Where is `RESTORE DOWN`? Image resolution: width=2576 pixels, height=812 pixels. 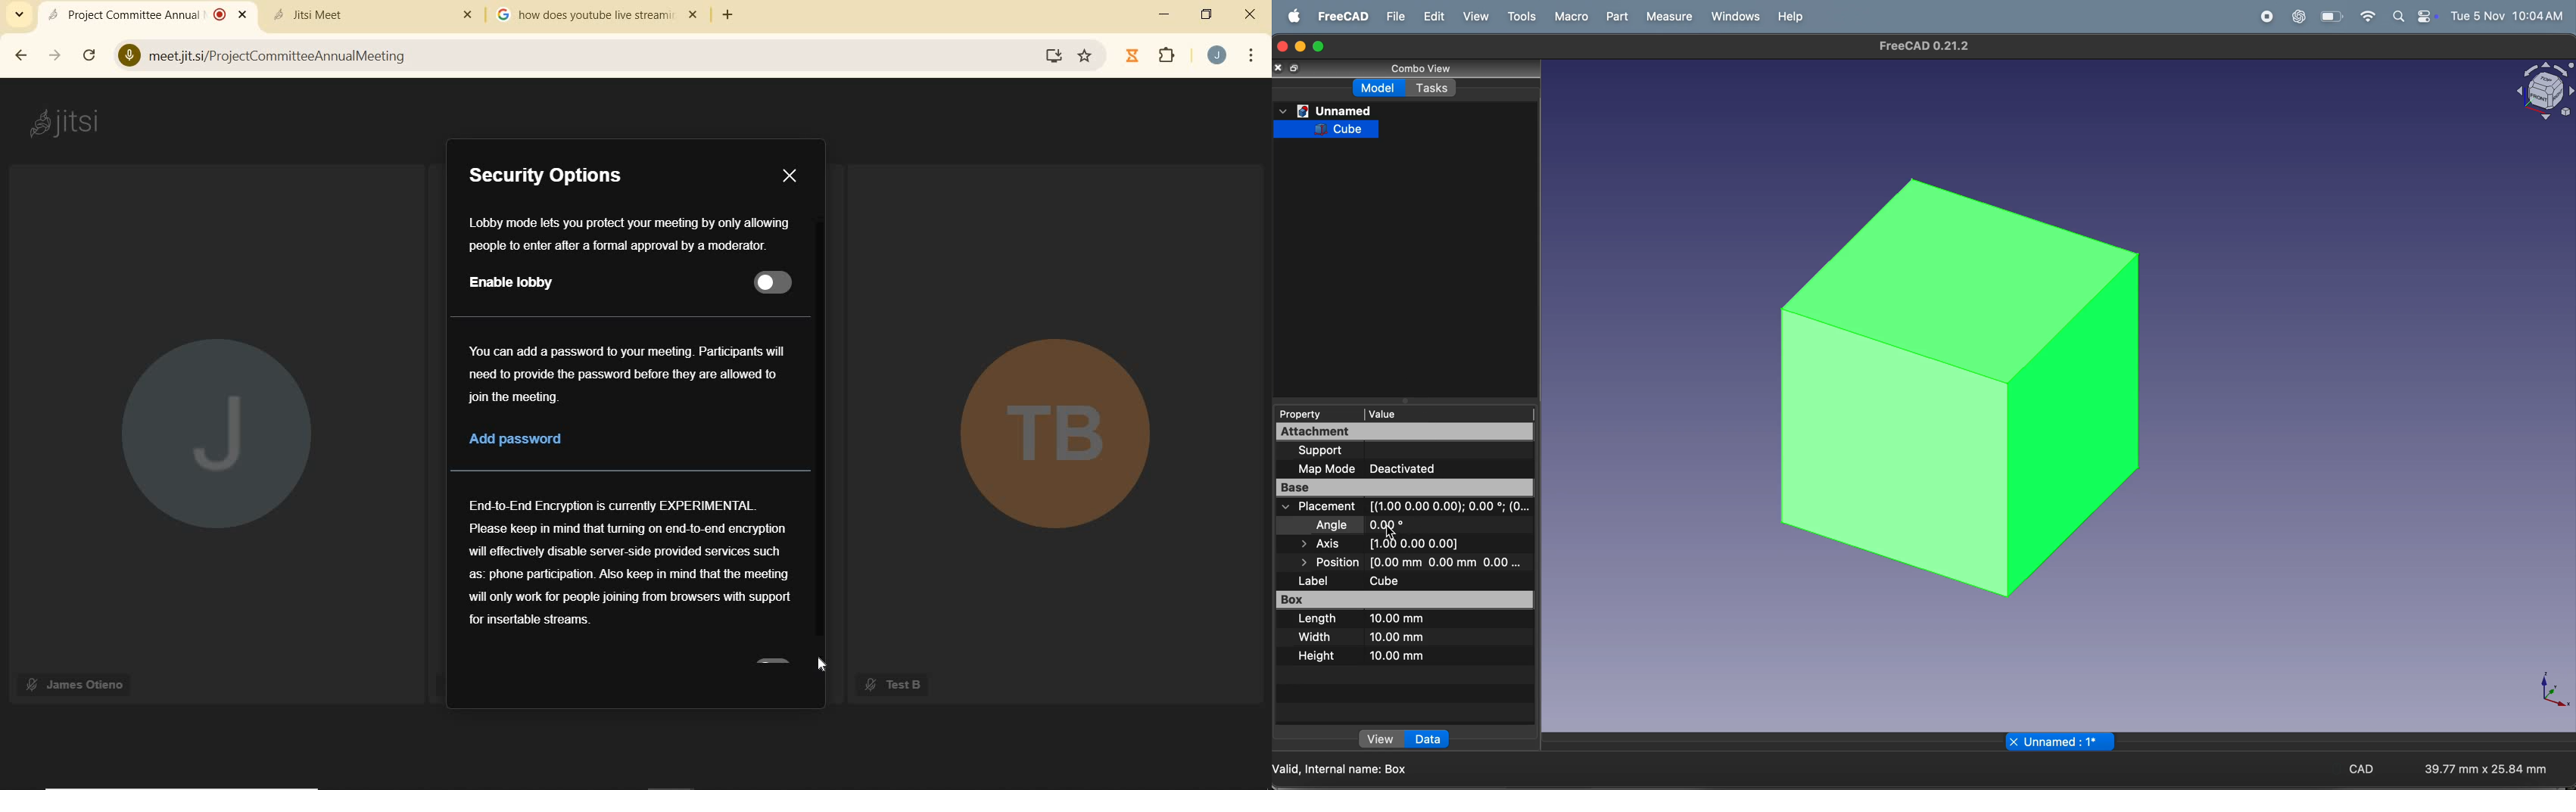 RESTORE DOWN is located at coordinates (1206, 14).